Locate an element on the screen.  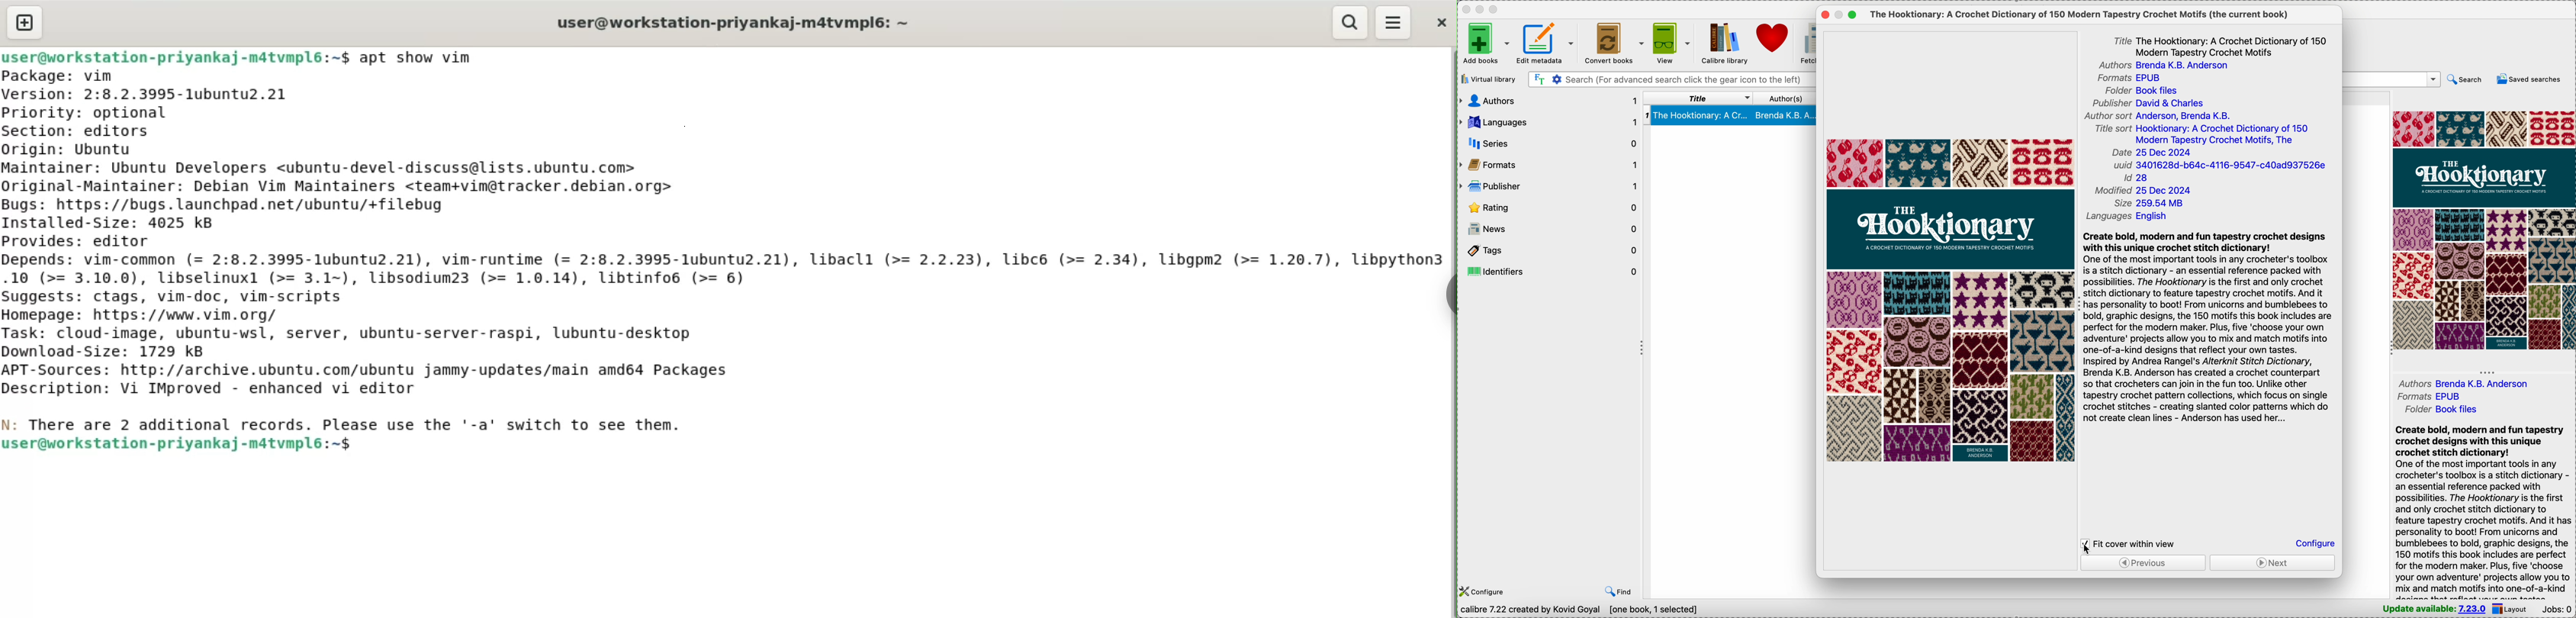
authors is located at coordinates (2464, 383).